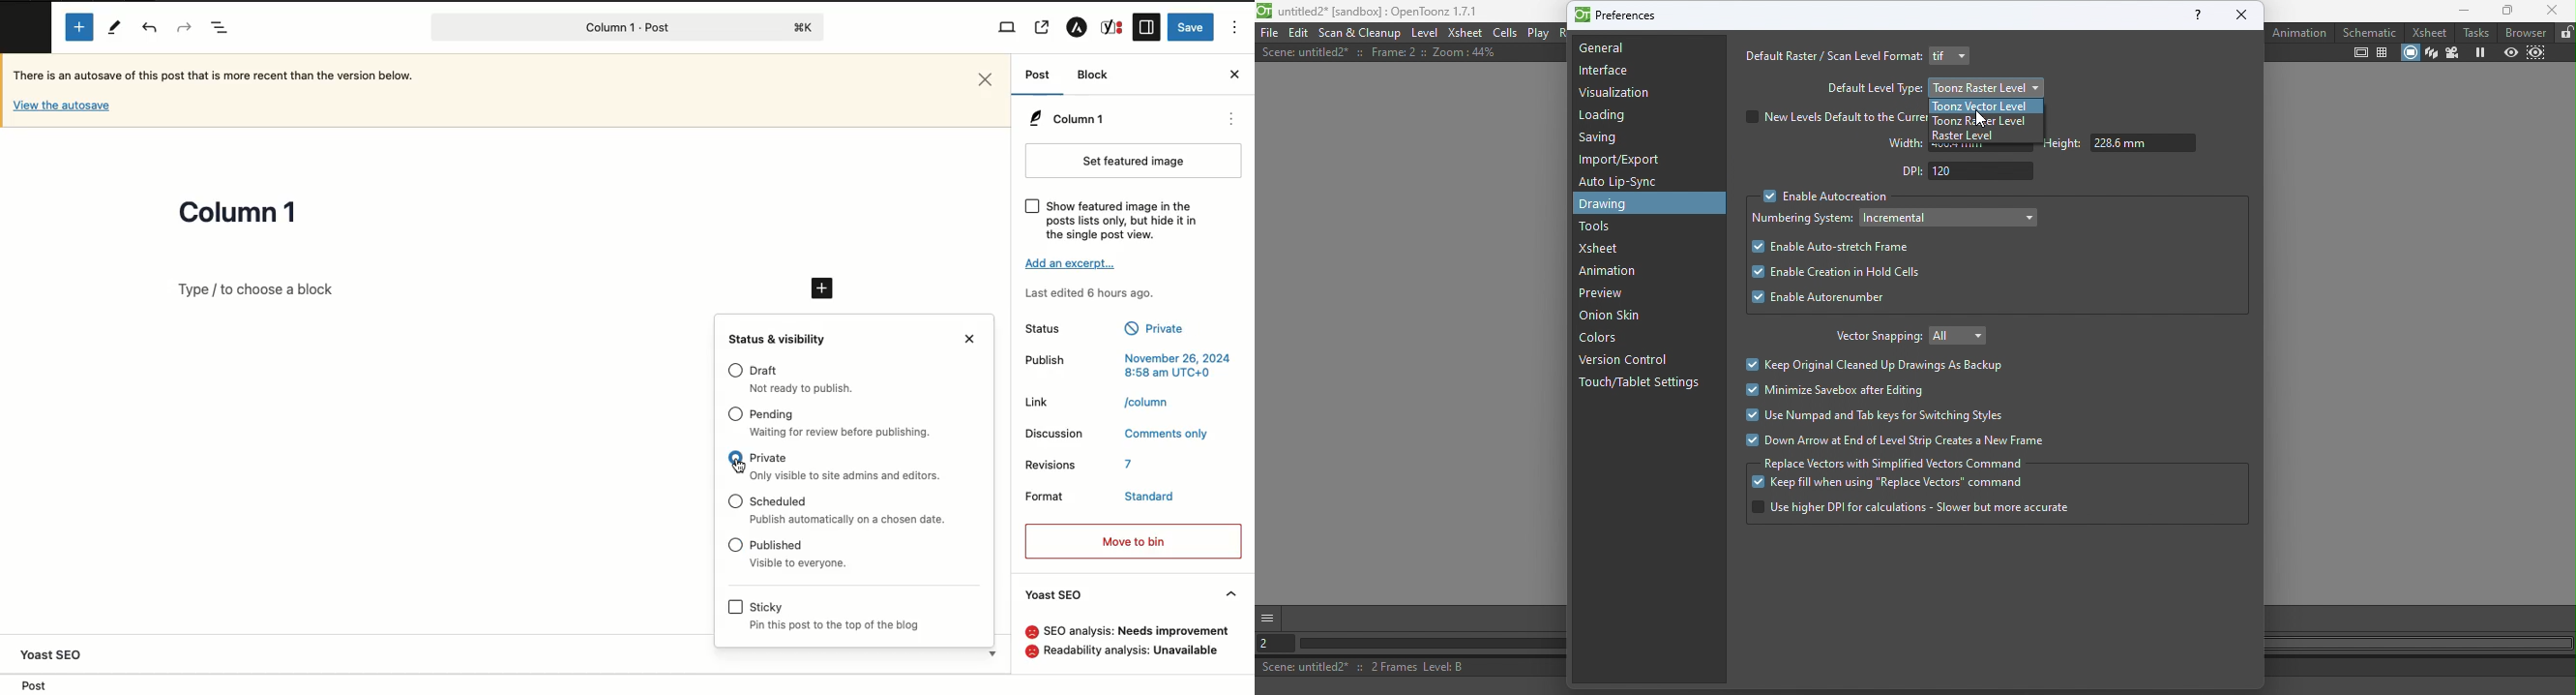 This screenshot has width=2576, height=700. What do you see at coordinates (1041, 402) in the screenshot?
I see `Link` at bounding box center [1041, 402].